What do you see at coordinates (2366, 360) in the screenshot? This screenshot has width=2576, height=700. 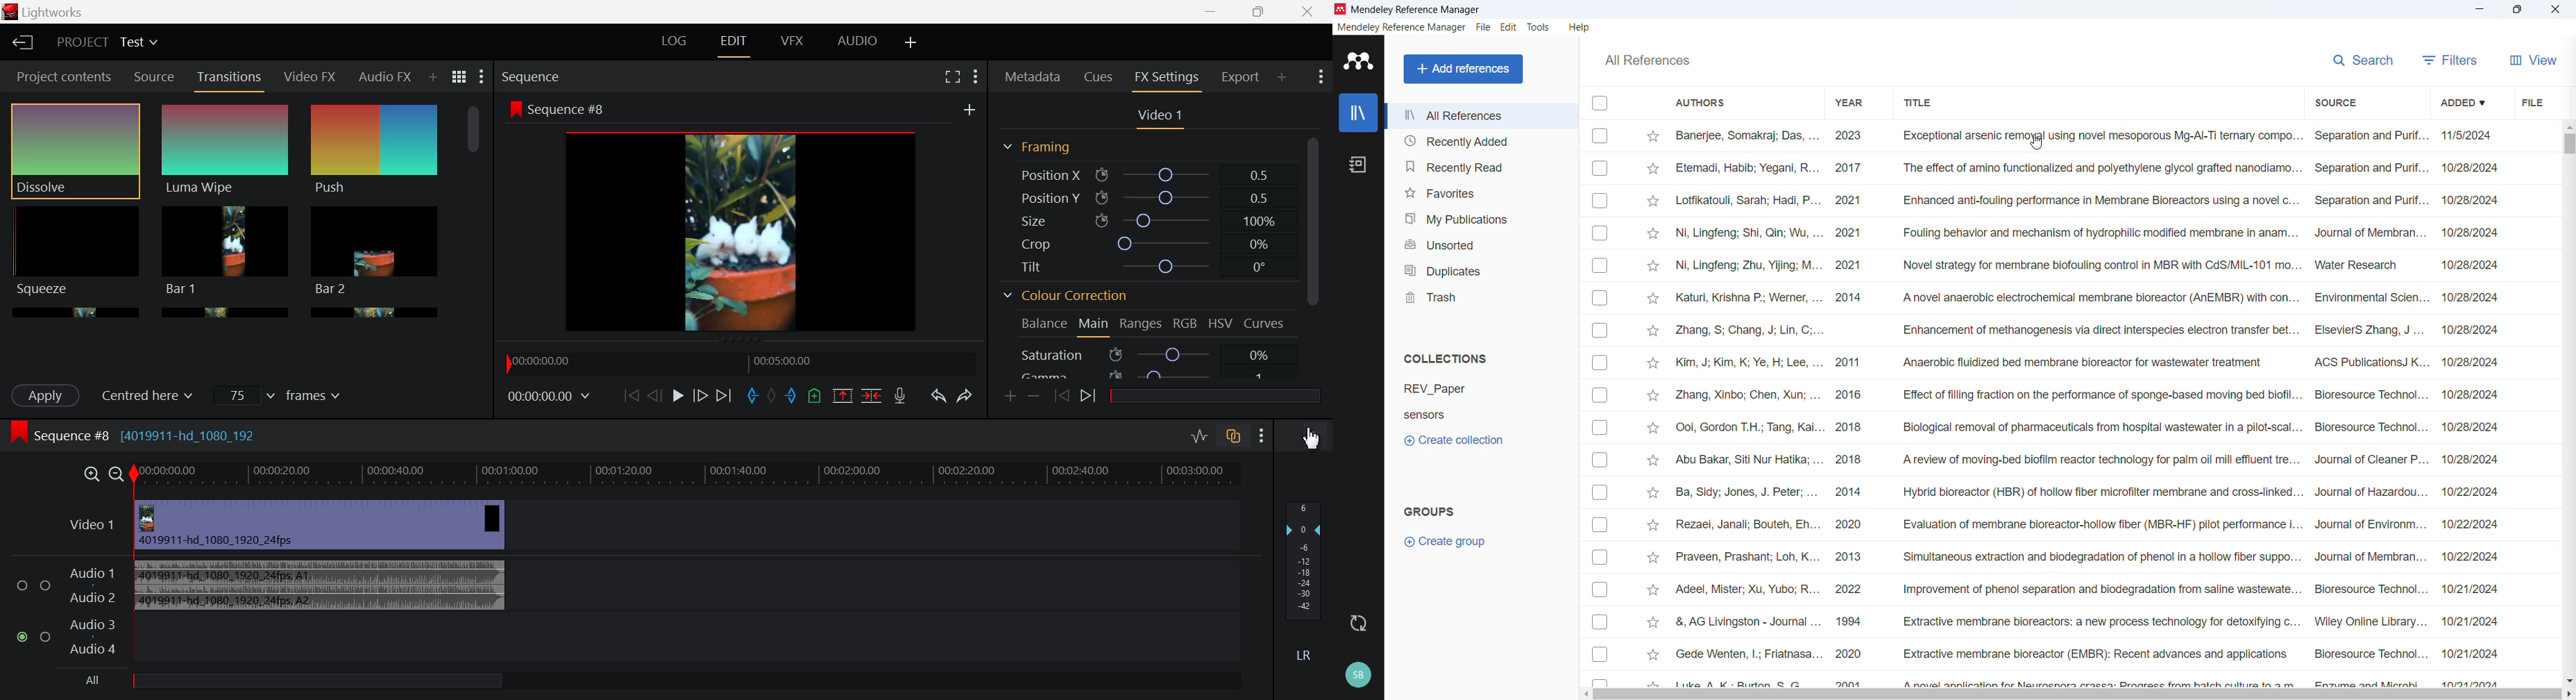 I see `acs publicationsj k` at bounding box center [2366, 360].